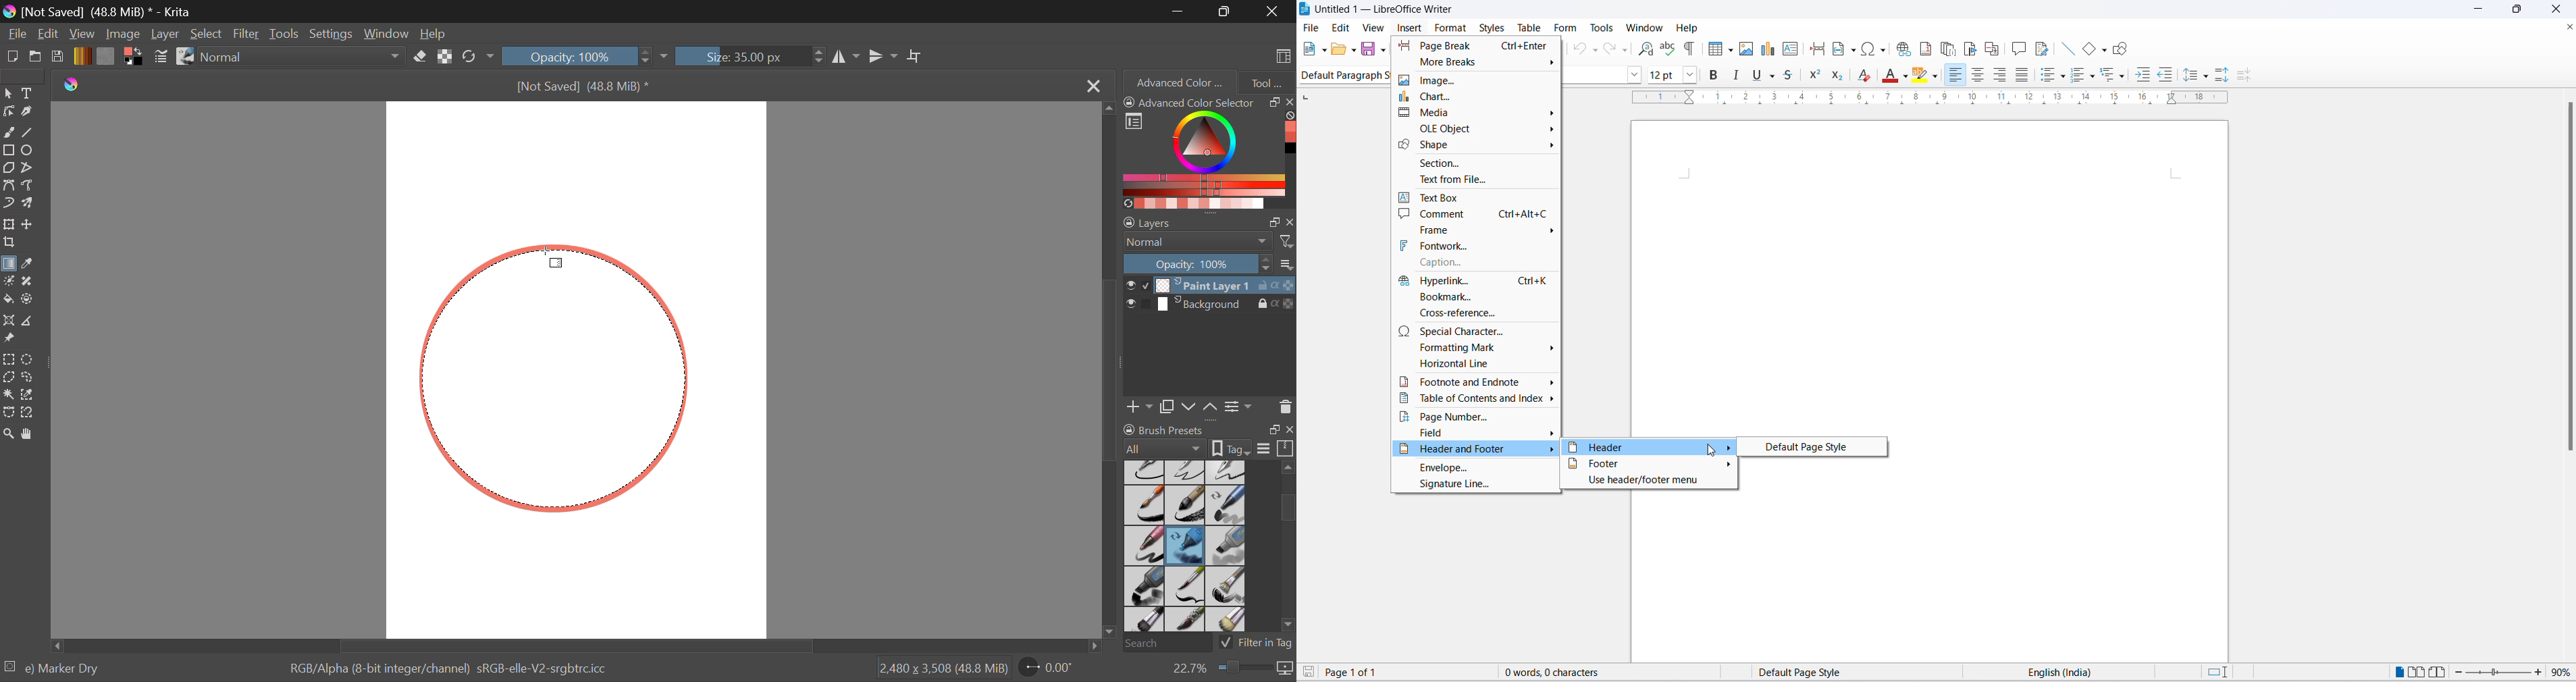  Describe the element at coordinates (1716, 77) in the screenshot. I see `bold` at that location.